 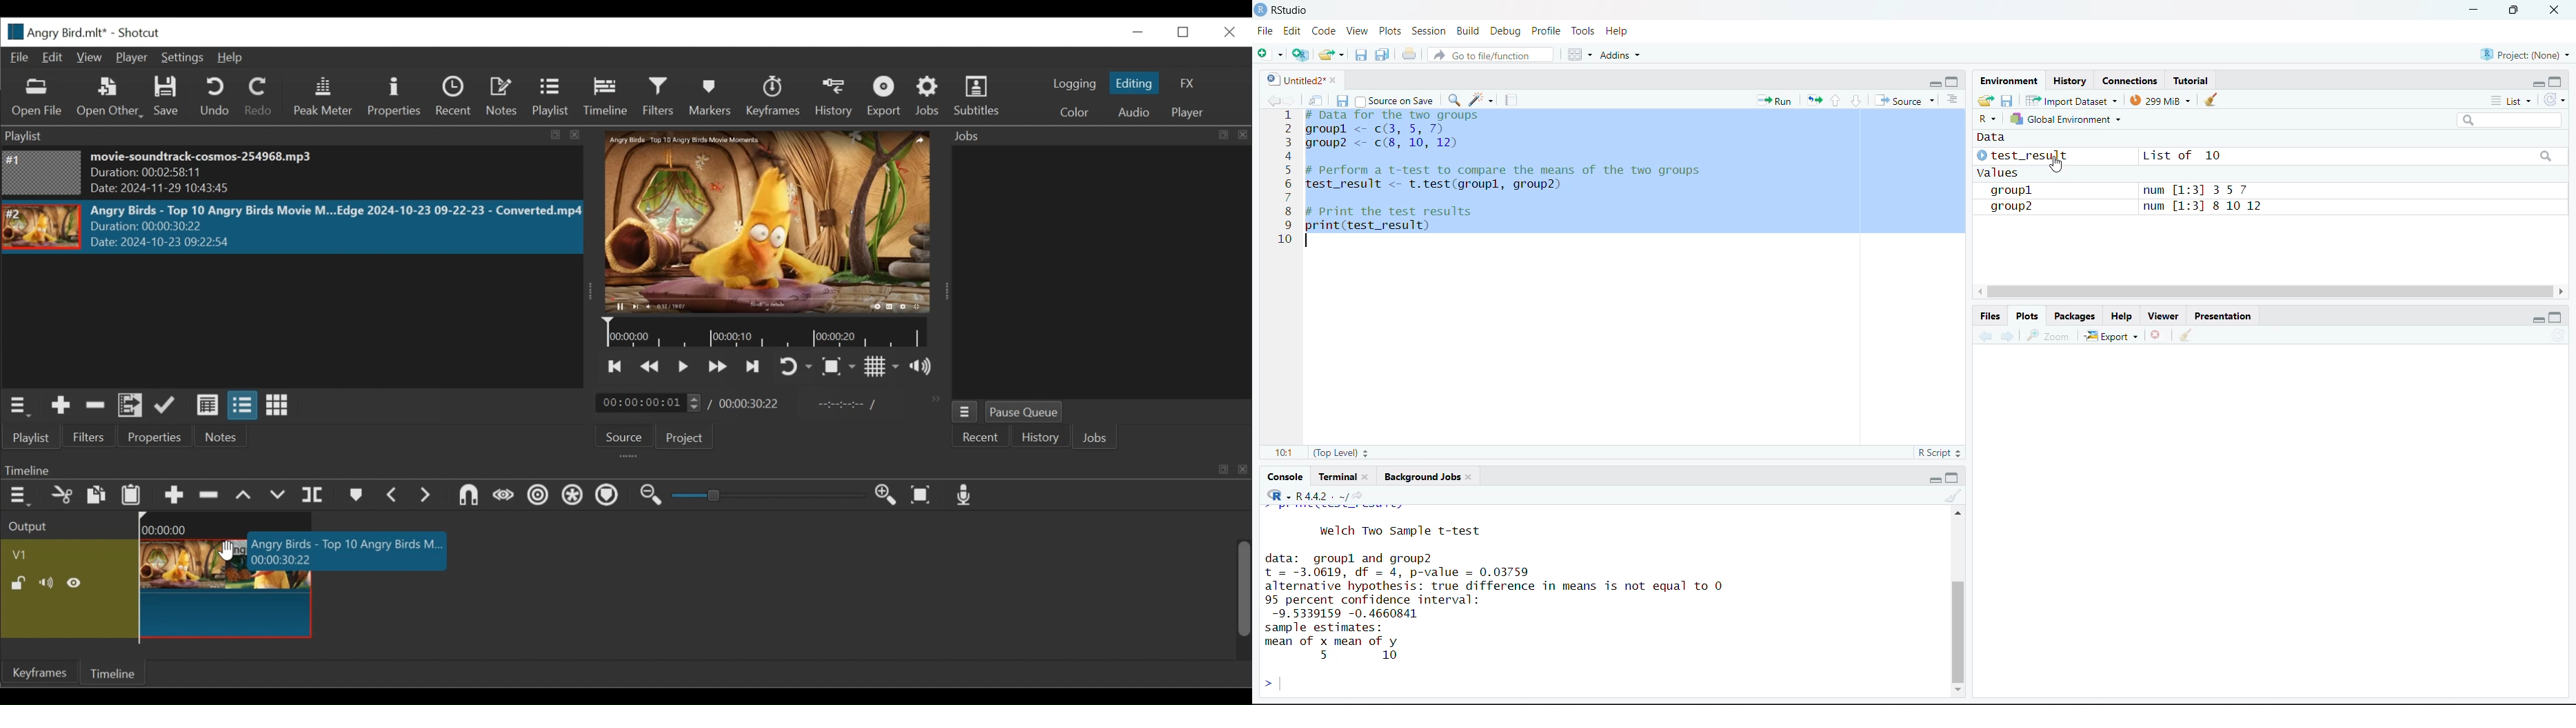 What do you see at coordinates (2029, 315) in the screenshot?
I see `Plots` at bounding box center [2029, 315].